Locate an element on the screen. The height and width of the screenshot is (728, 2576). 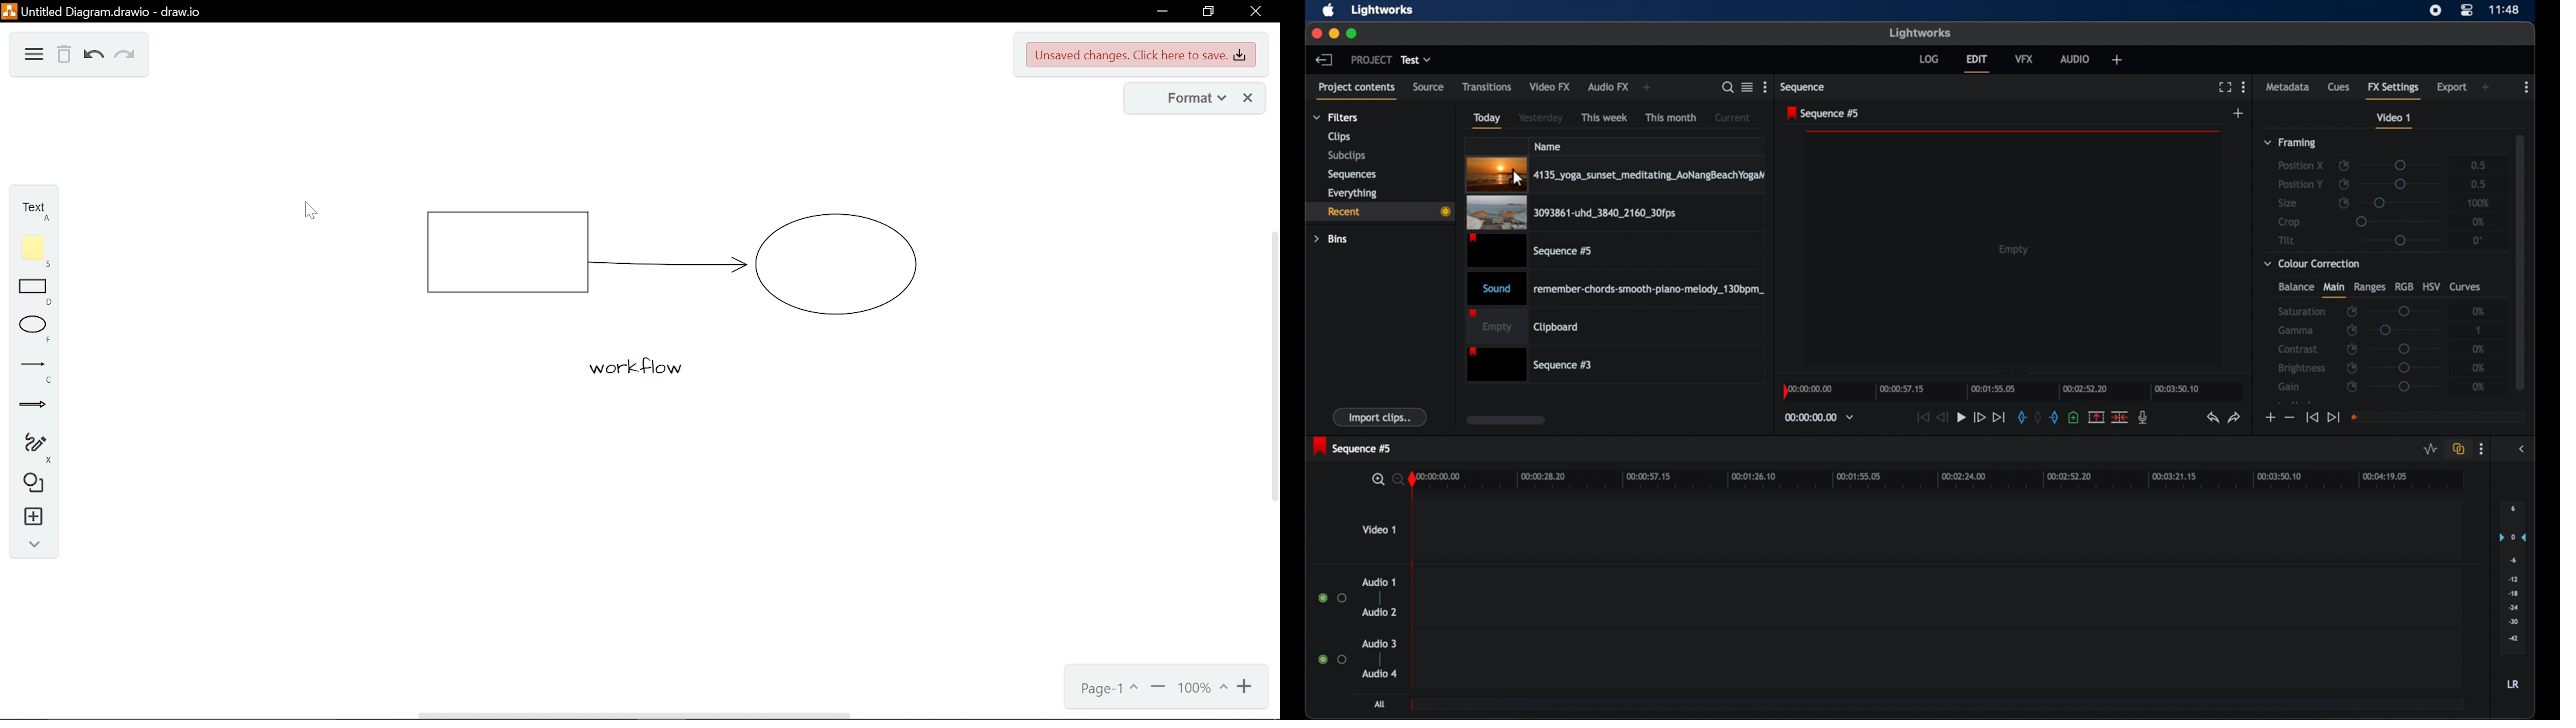
jump to start is located at coordinates (1923, 417).